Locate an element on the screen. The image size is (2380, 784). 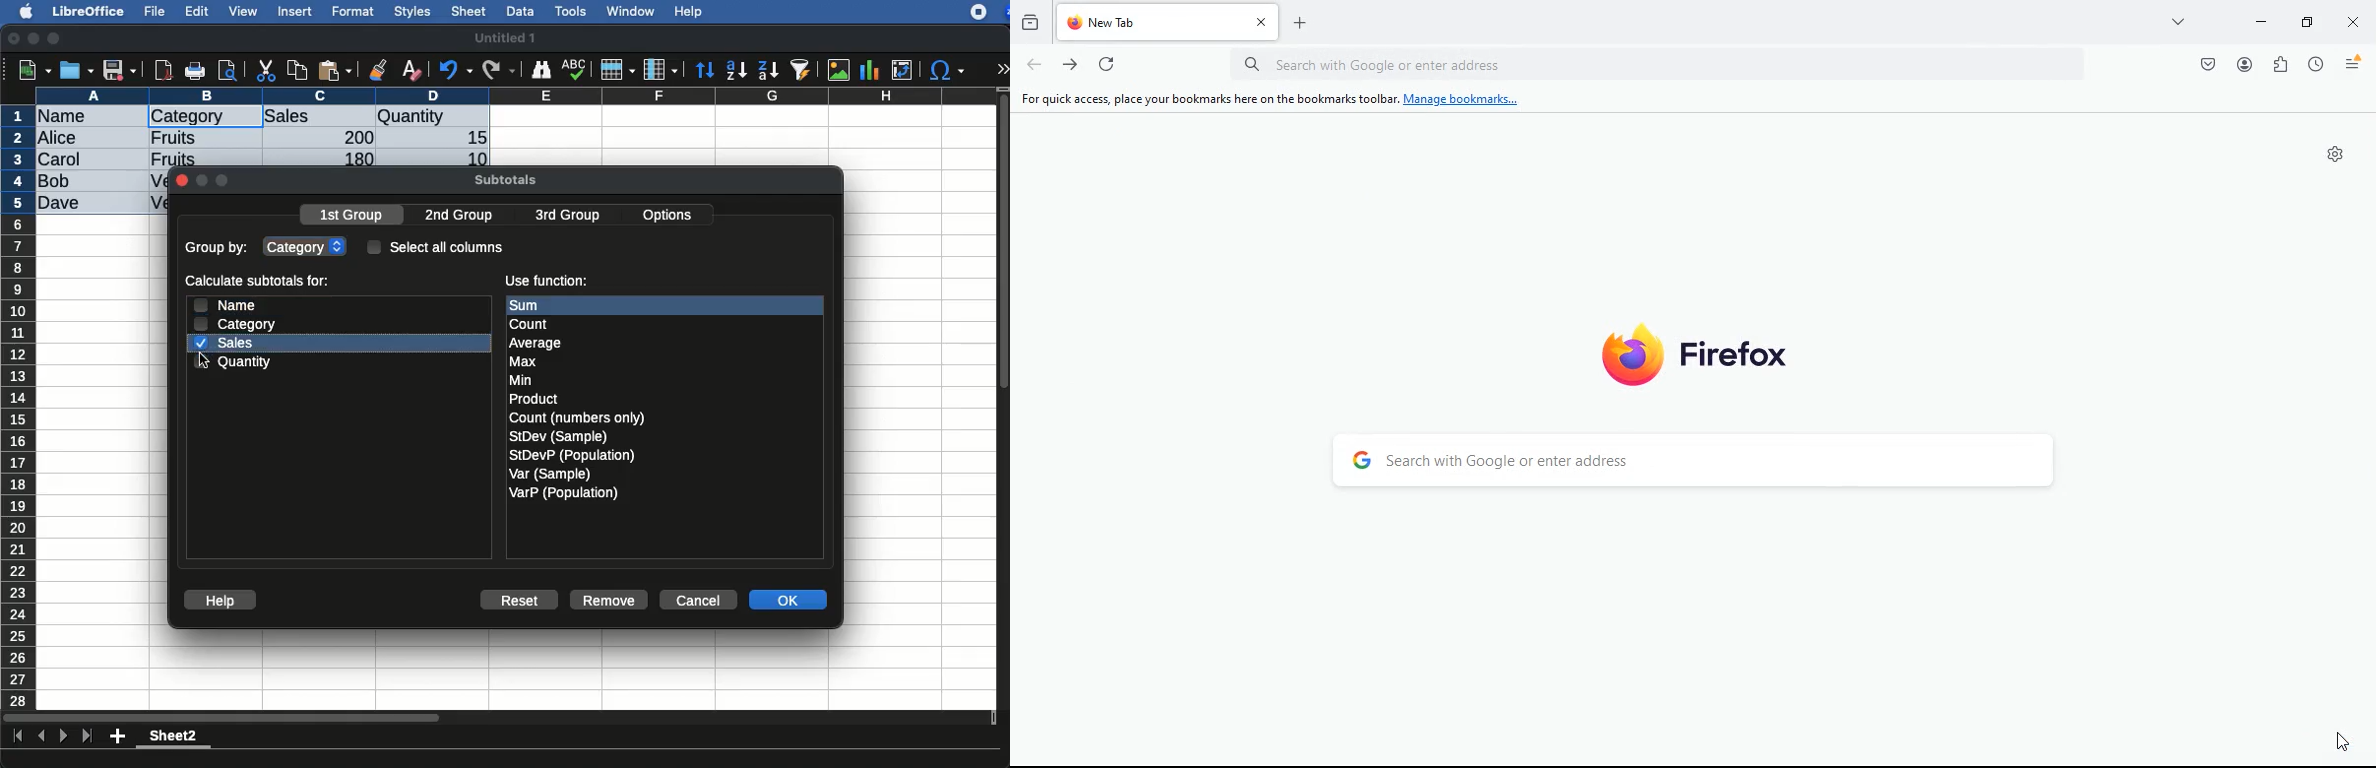
spell check is located at coordinates (577, 69).